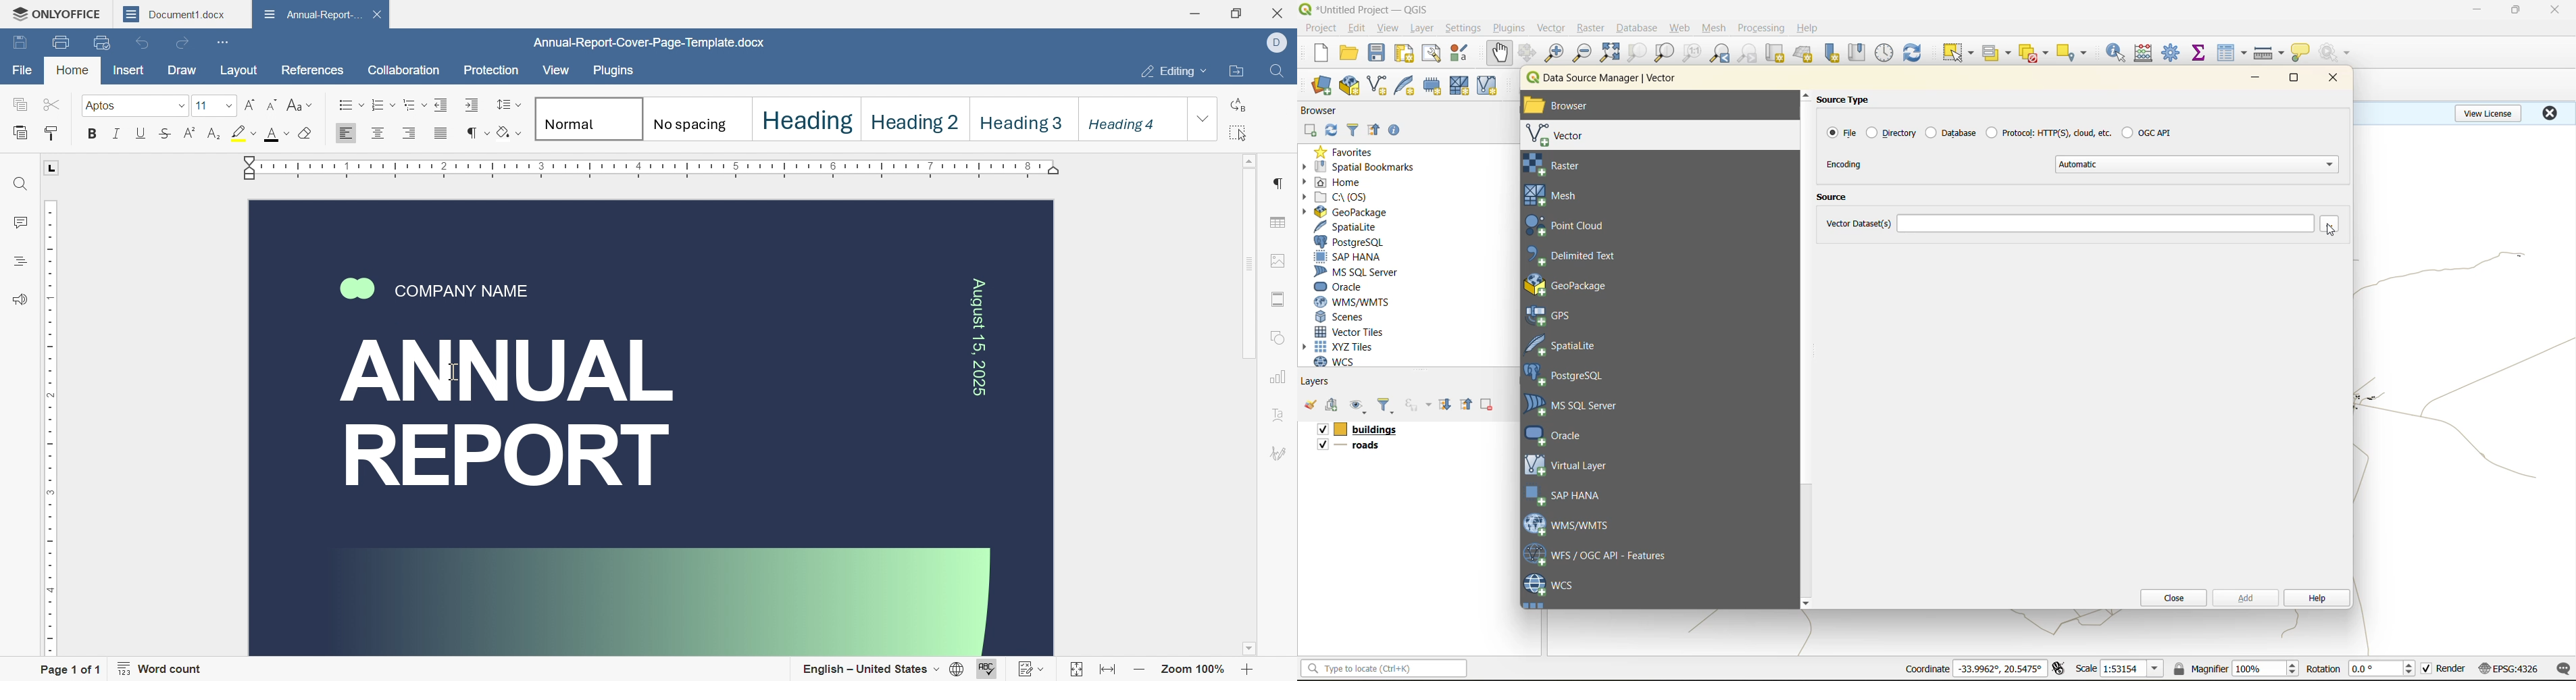 The image size is (2576, 700). What do you see at coordinates (2271, 53) in the screenshot?
I see `measure line` at bounding box center [2271, 53].